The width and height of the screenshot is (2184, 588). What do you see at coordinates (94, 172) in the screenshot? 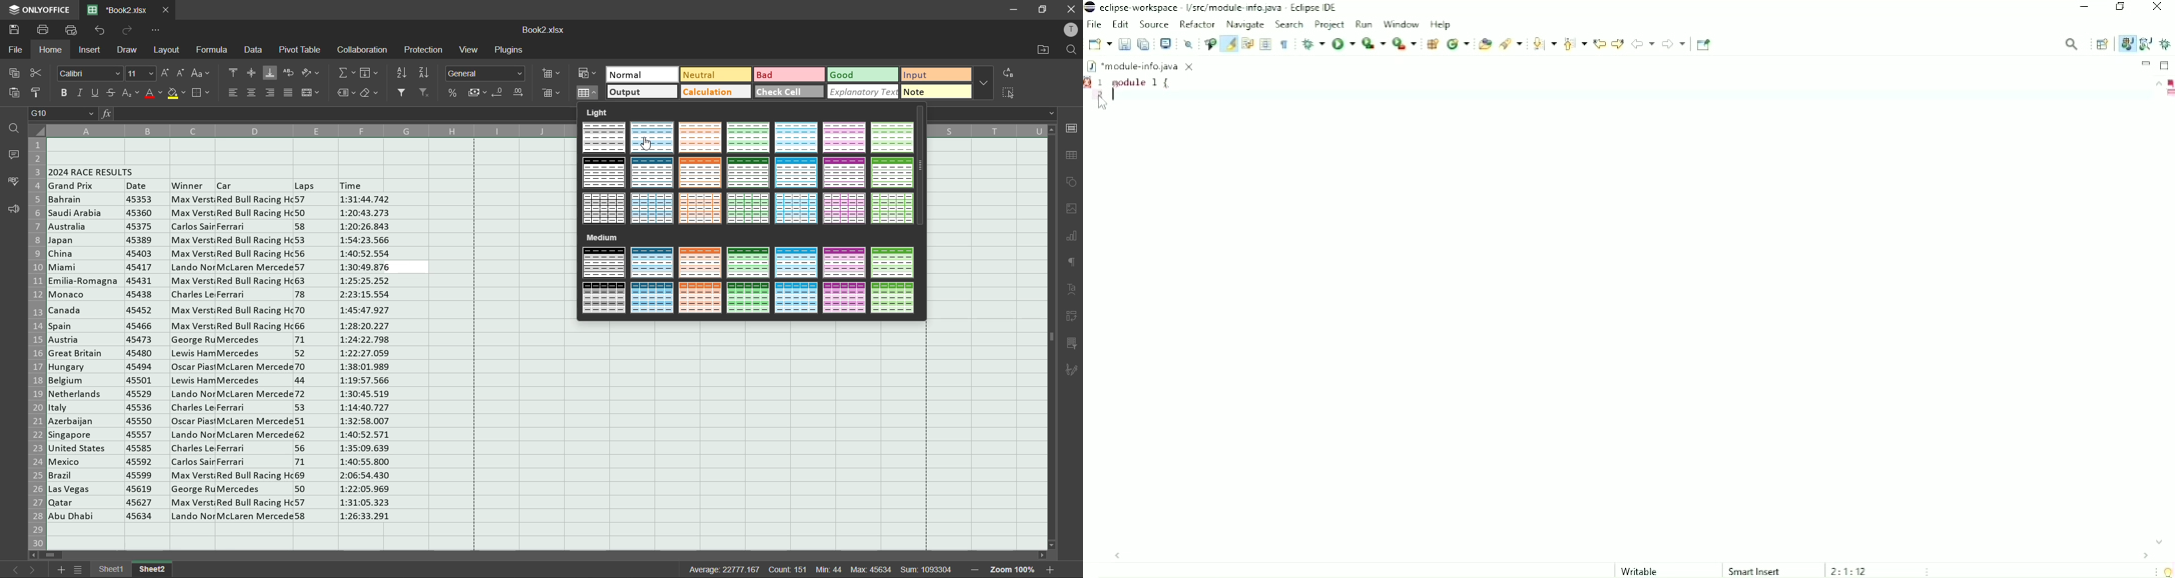
I see `2024 race results` at bounding box center [94, 172].